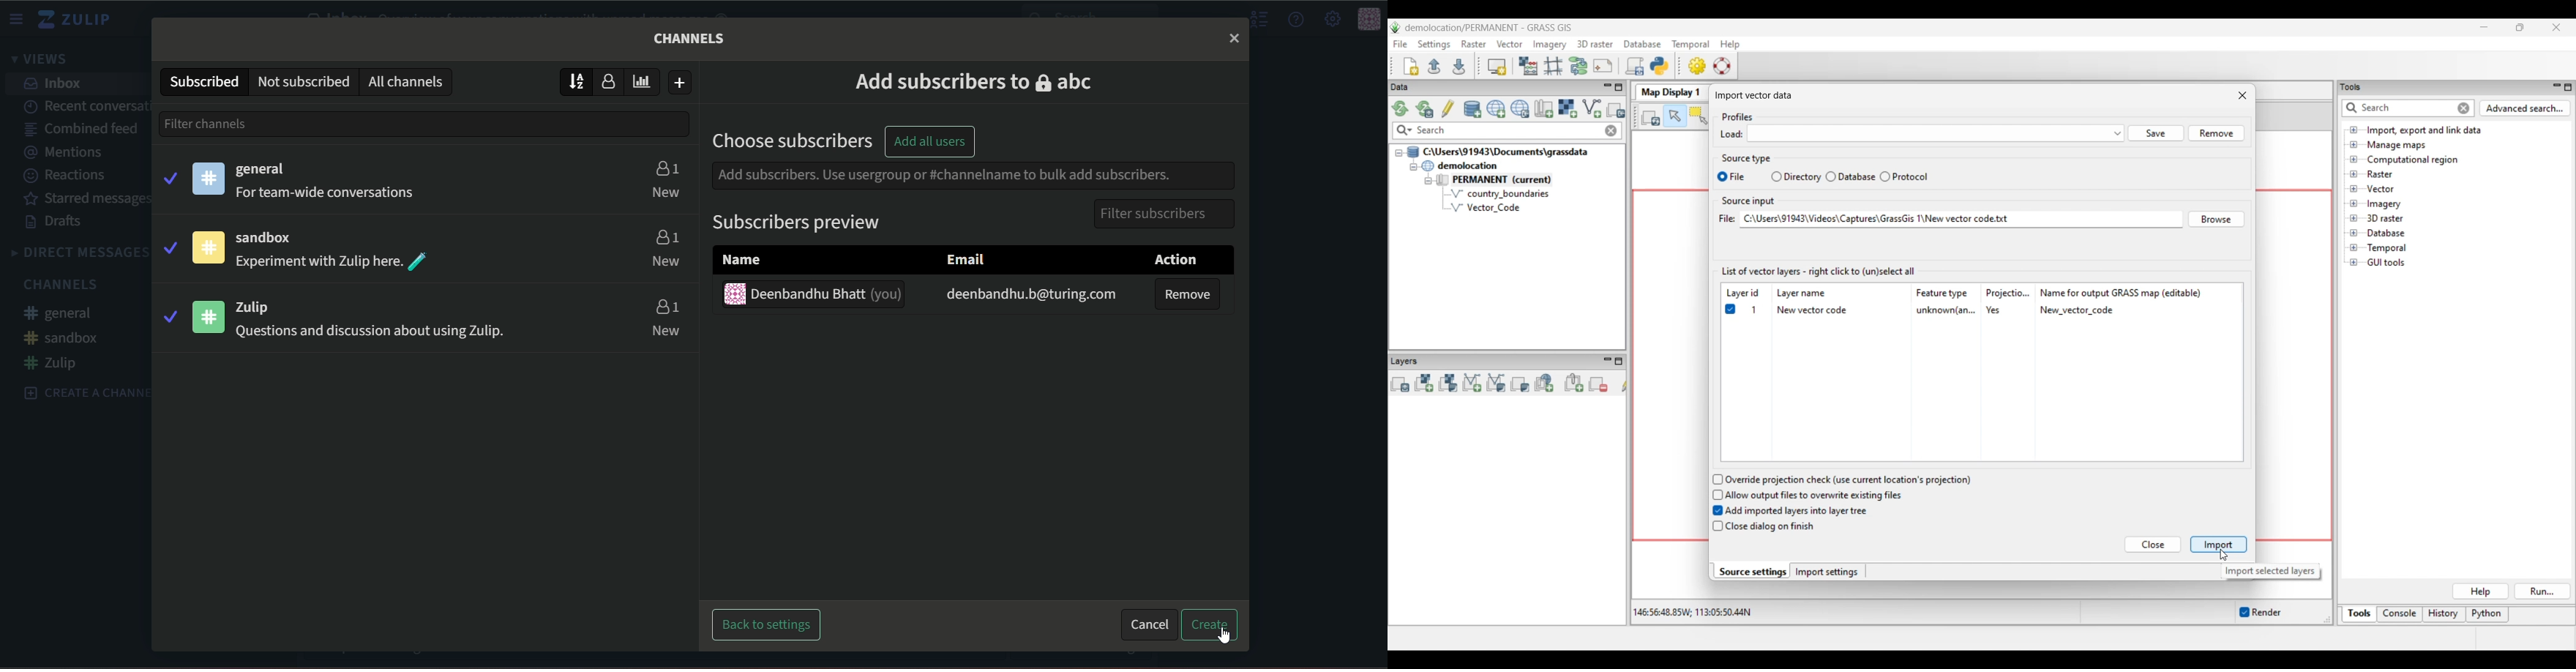  What do you see at coordinates (969, 80) in the screenshot?
I see `add a subscribers to abc` at bounding box center [969, 80].